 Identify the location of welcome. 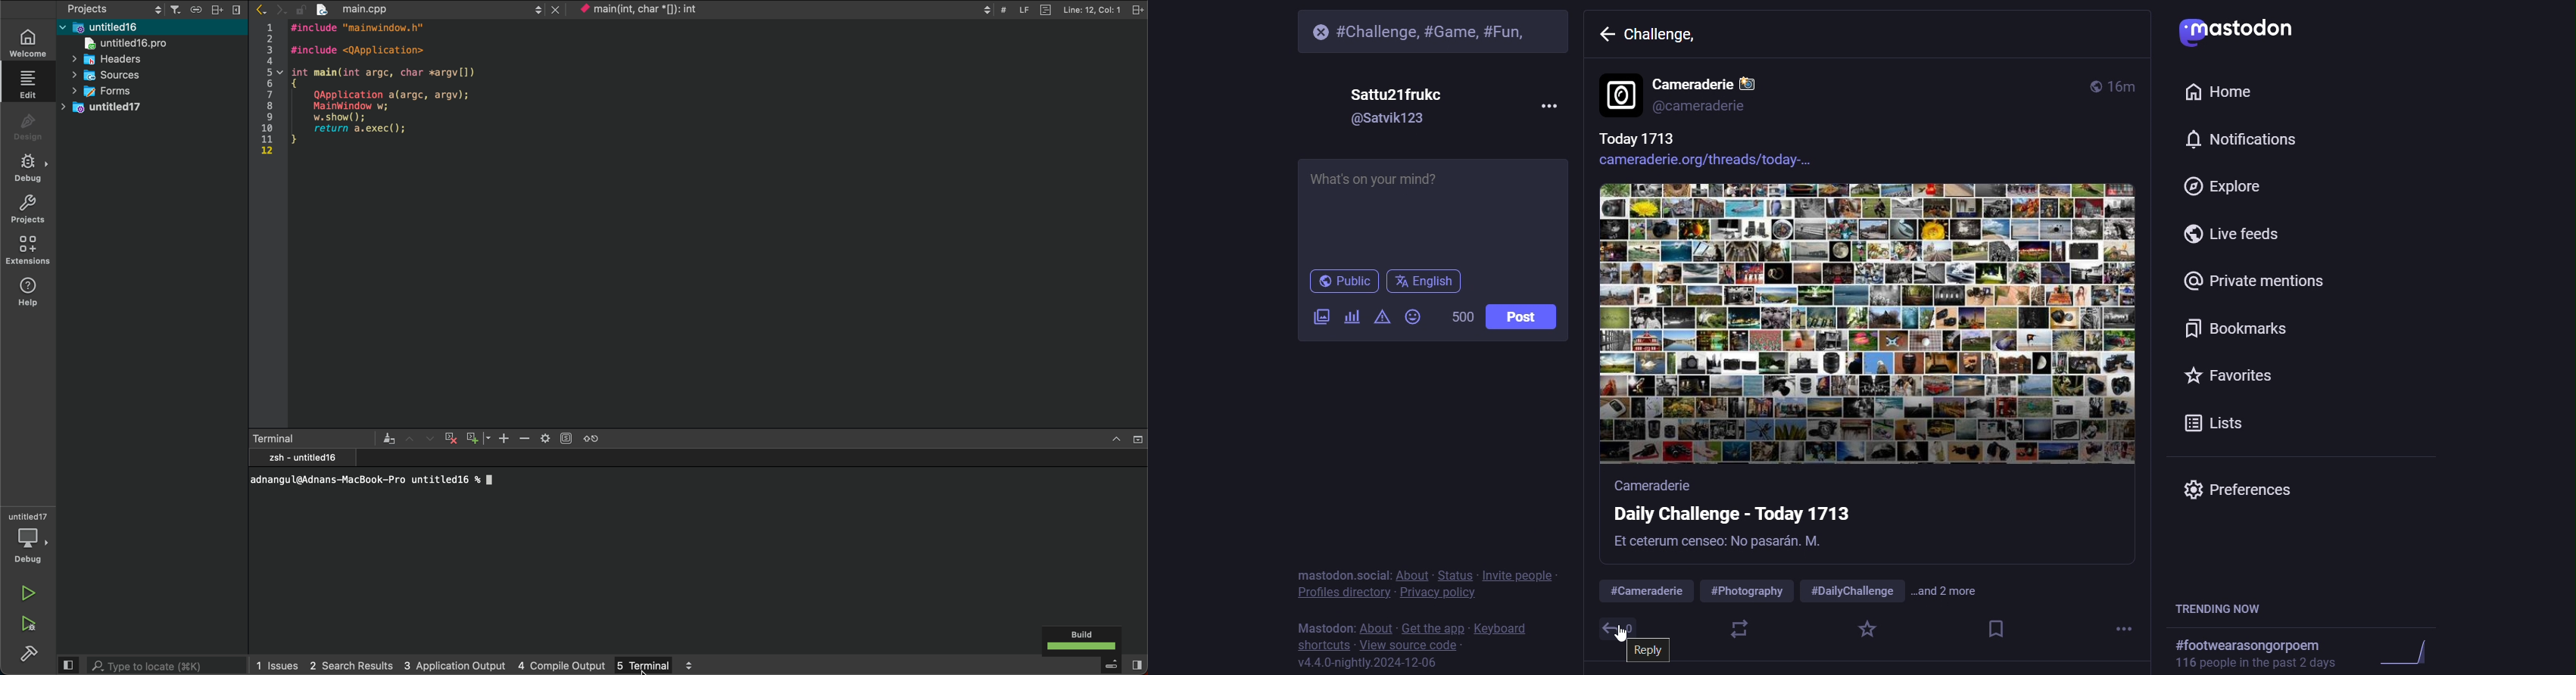
(27, 44).